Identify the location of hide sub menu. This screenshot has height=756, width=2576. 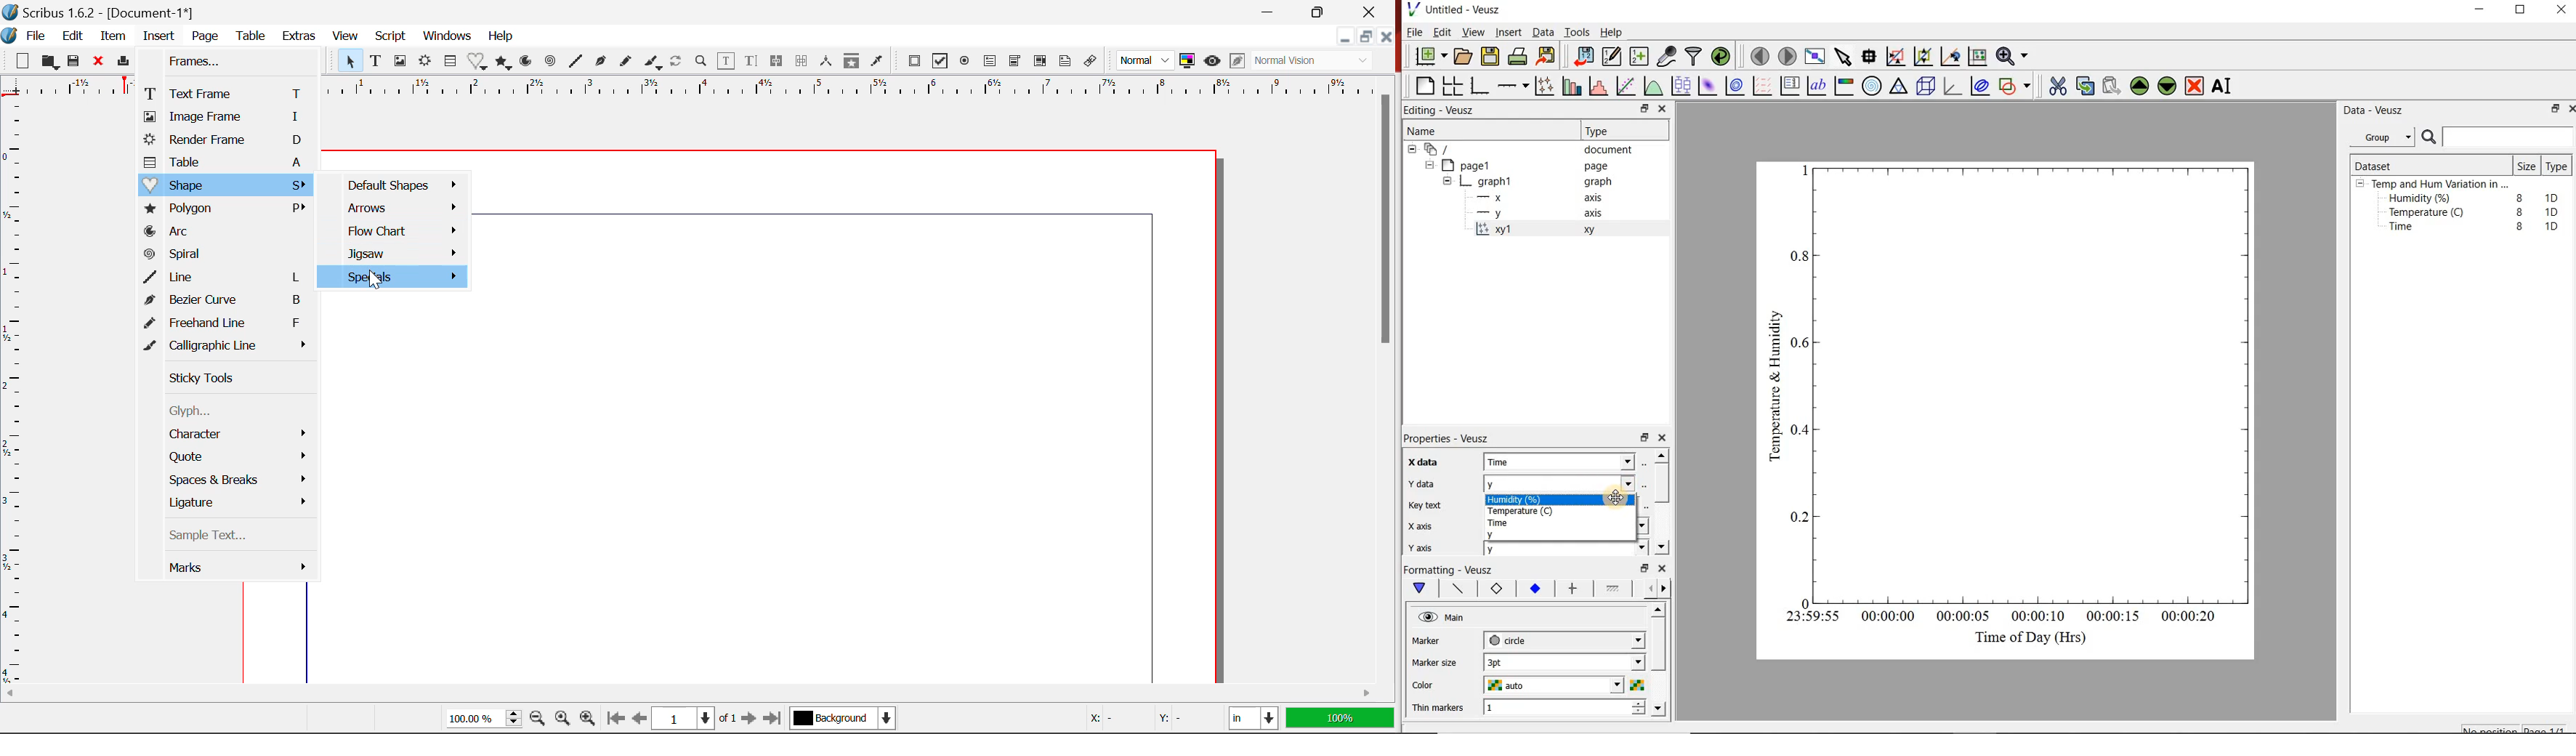
(1411, 151).